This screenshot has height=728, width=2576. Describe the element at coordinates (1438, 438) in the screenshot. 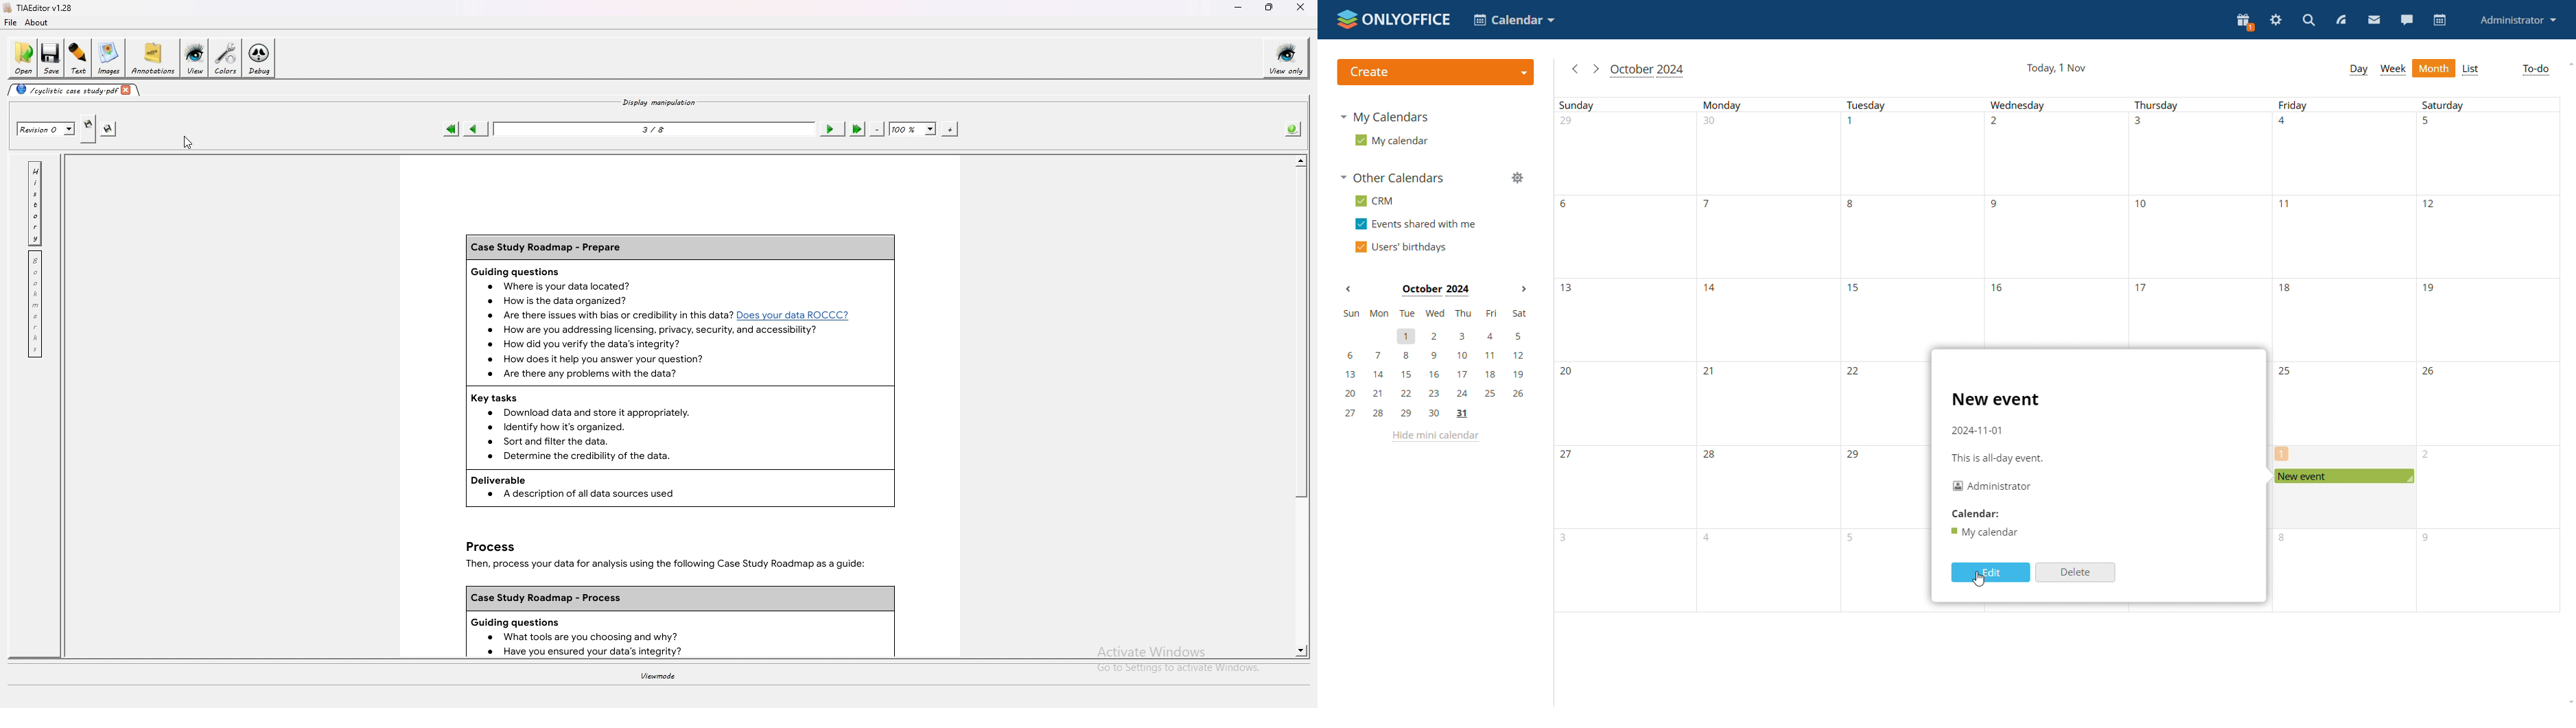

I see `hide mini calendar` at that location.